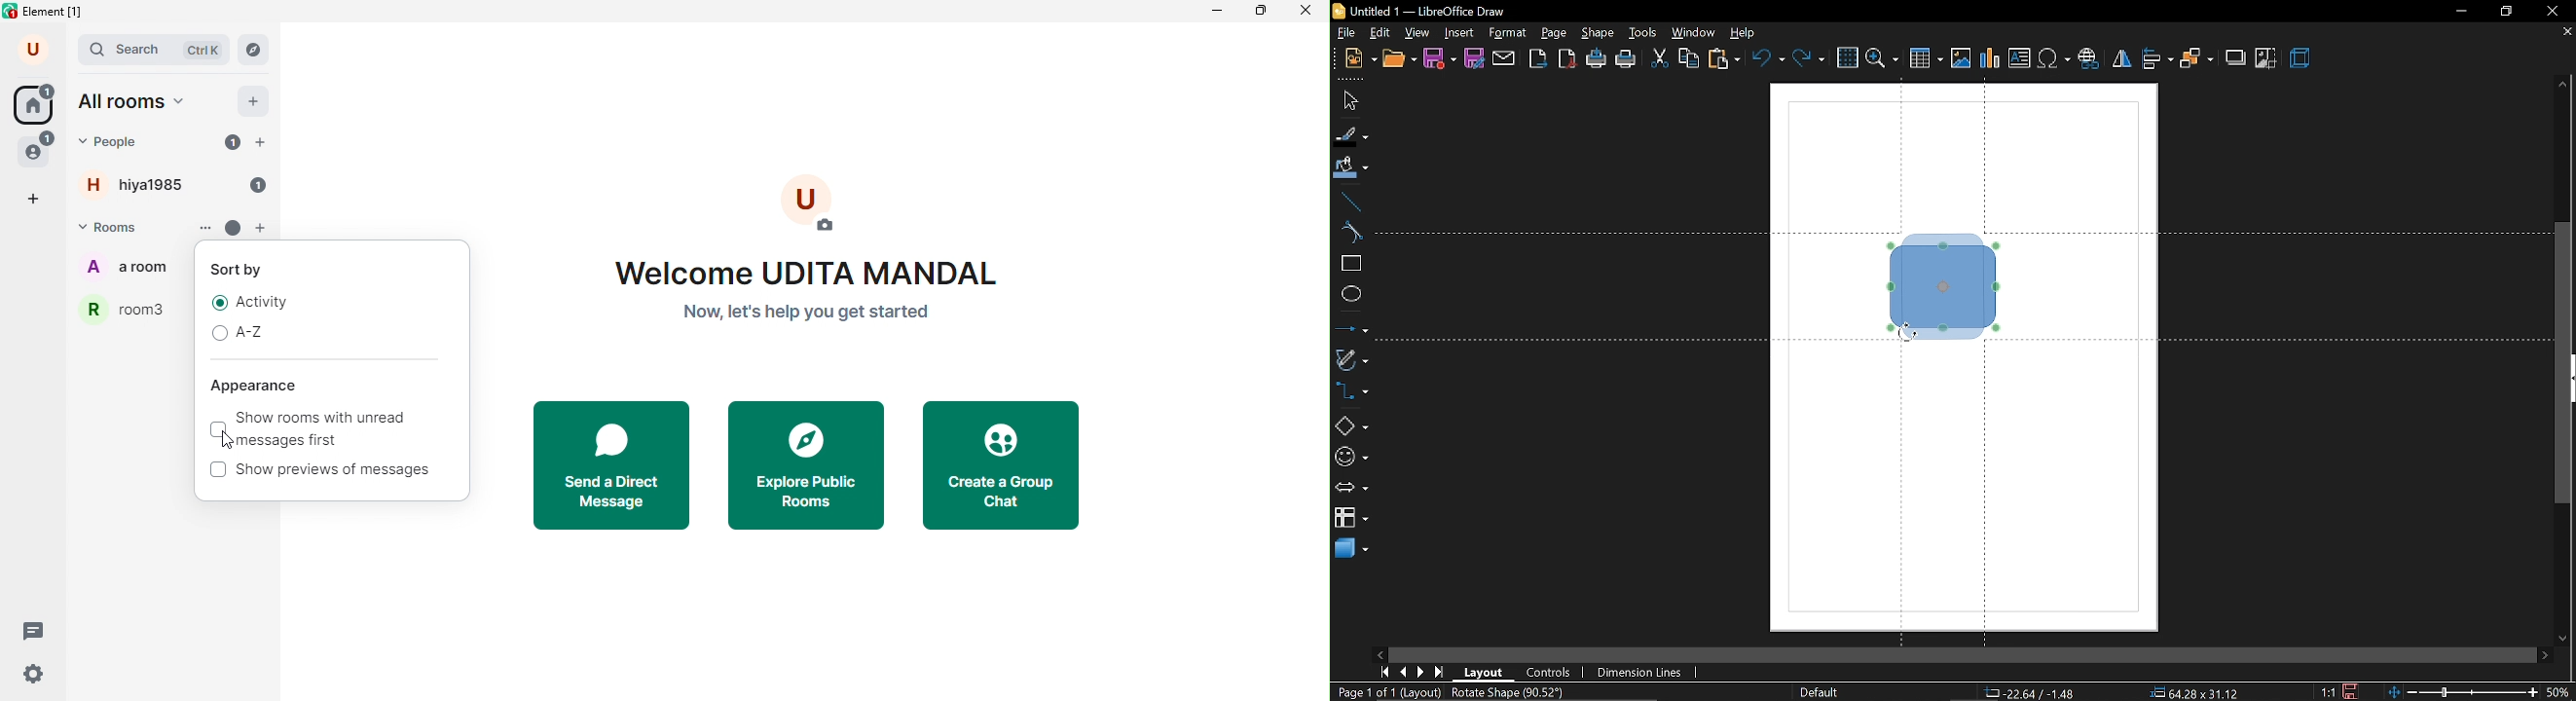 Image resolution: width=2576 pixels, height=728 pixels. I want to click on layout, so click(1484, 671).